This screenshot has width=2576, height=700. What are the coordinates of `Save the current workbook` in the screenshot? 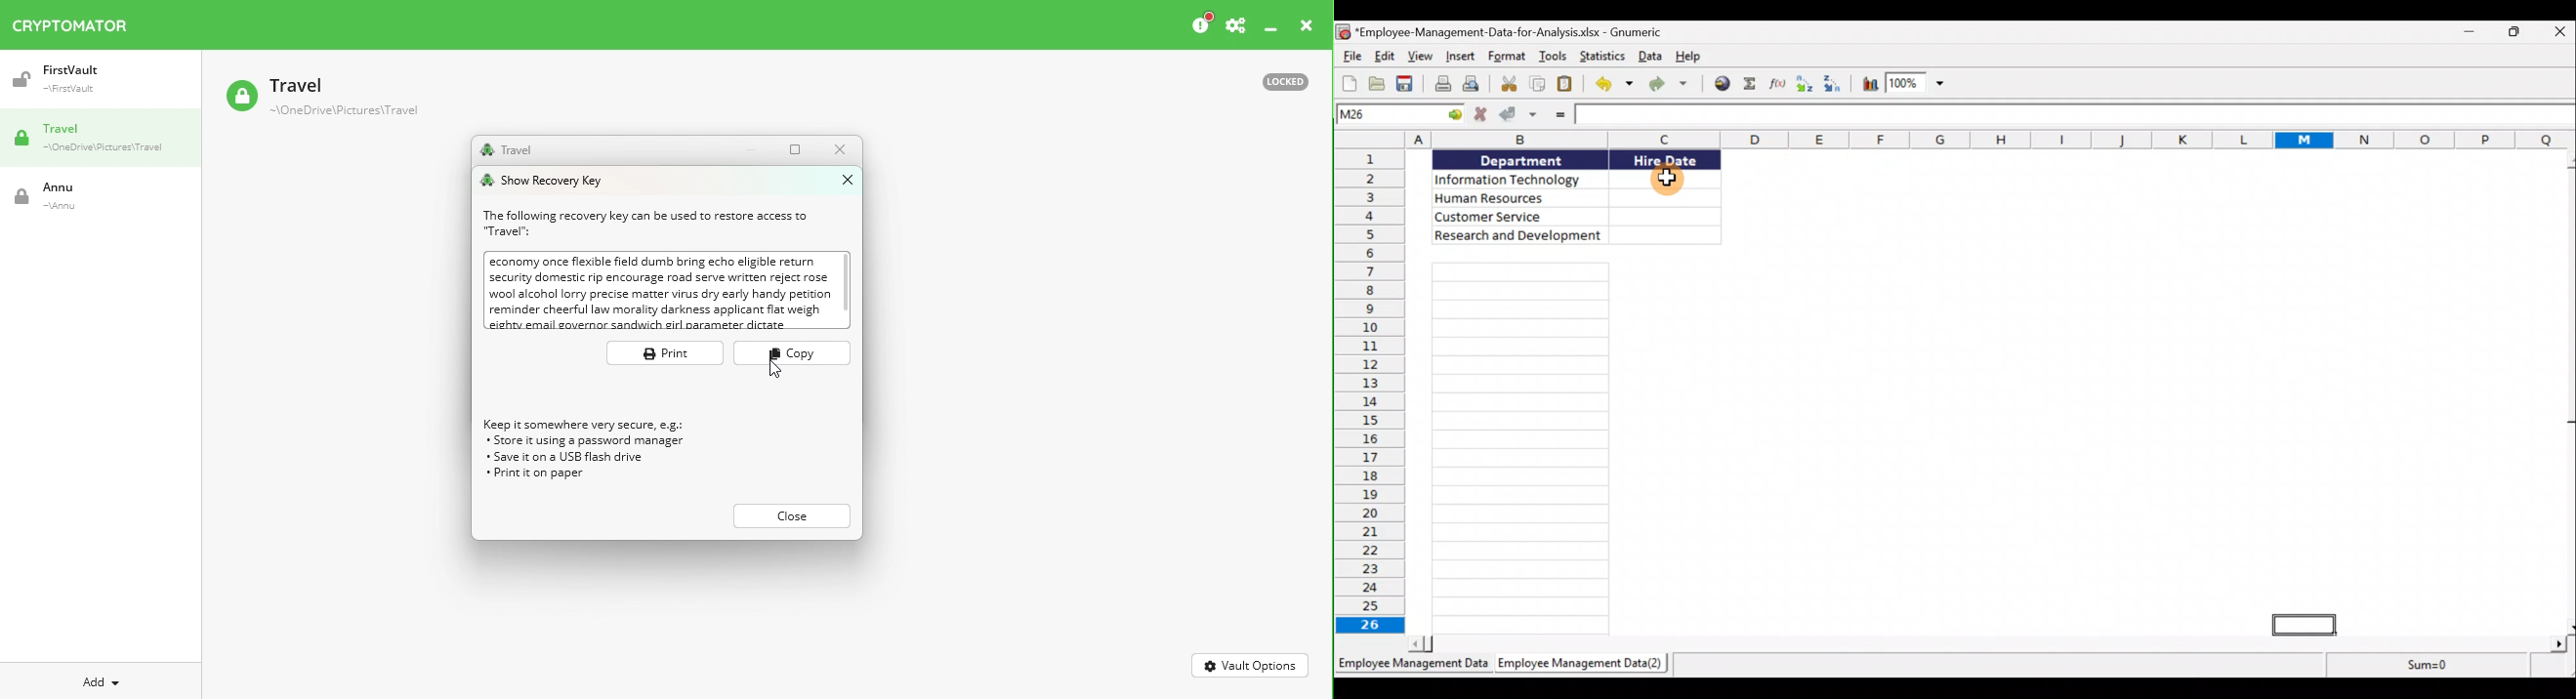 It's located at (1407, 83).